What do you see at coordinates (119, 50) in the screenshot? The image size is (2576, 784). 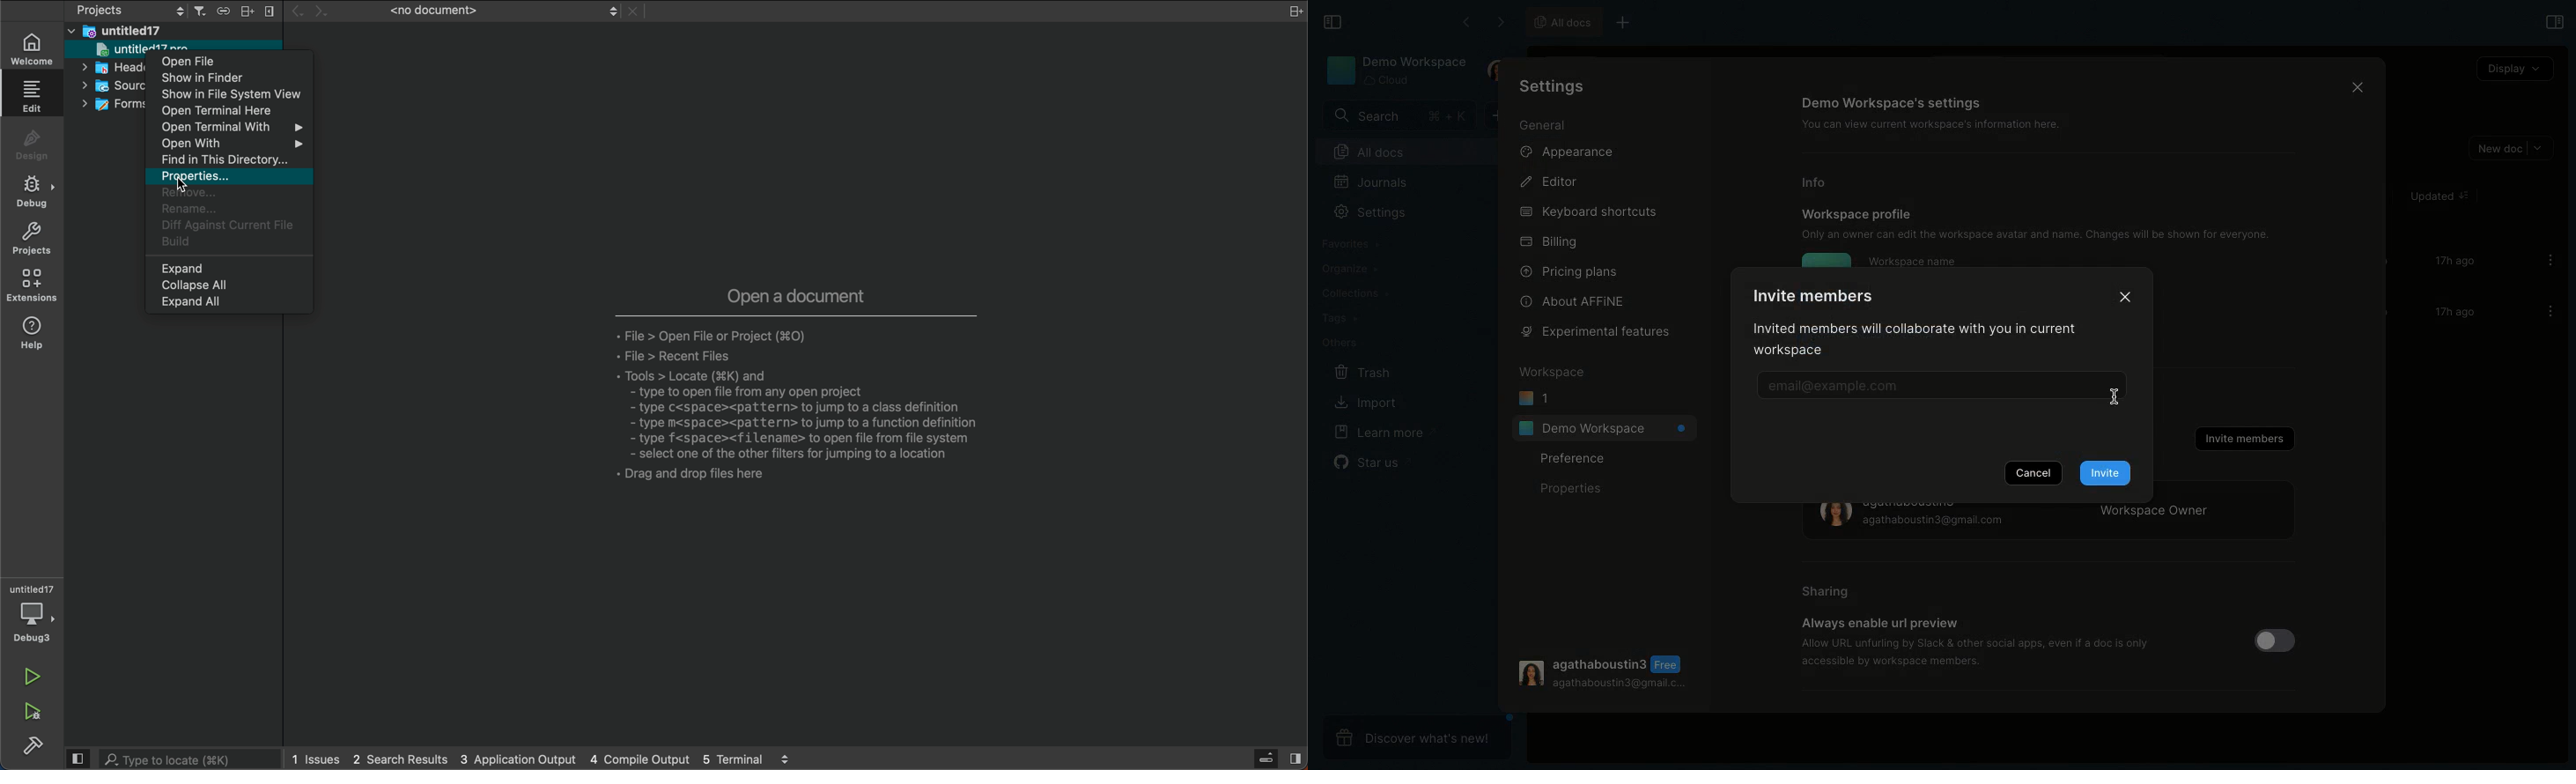 I see `untitled 17 pro` at bounding box center [119, 50].